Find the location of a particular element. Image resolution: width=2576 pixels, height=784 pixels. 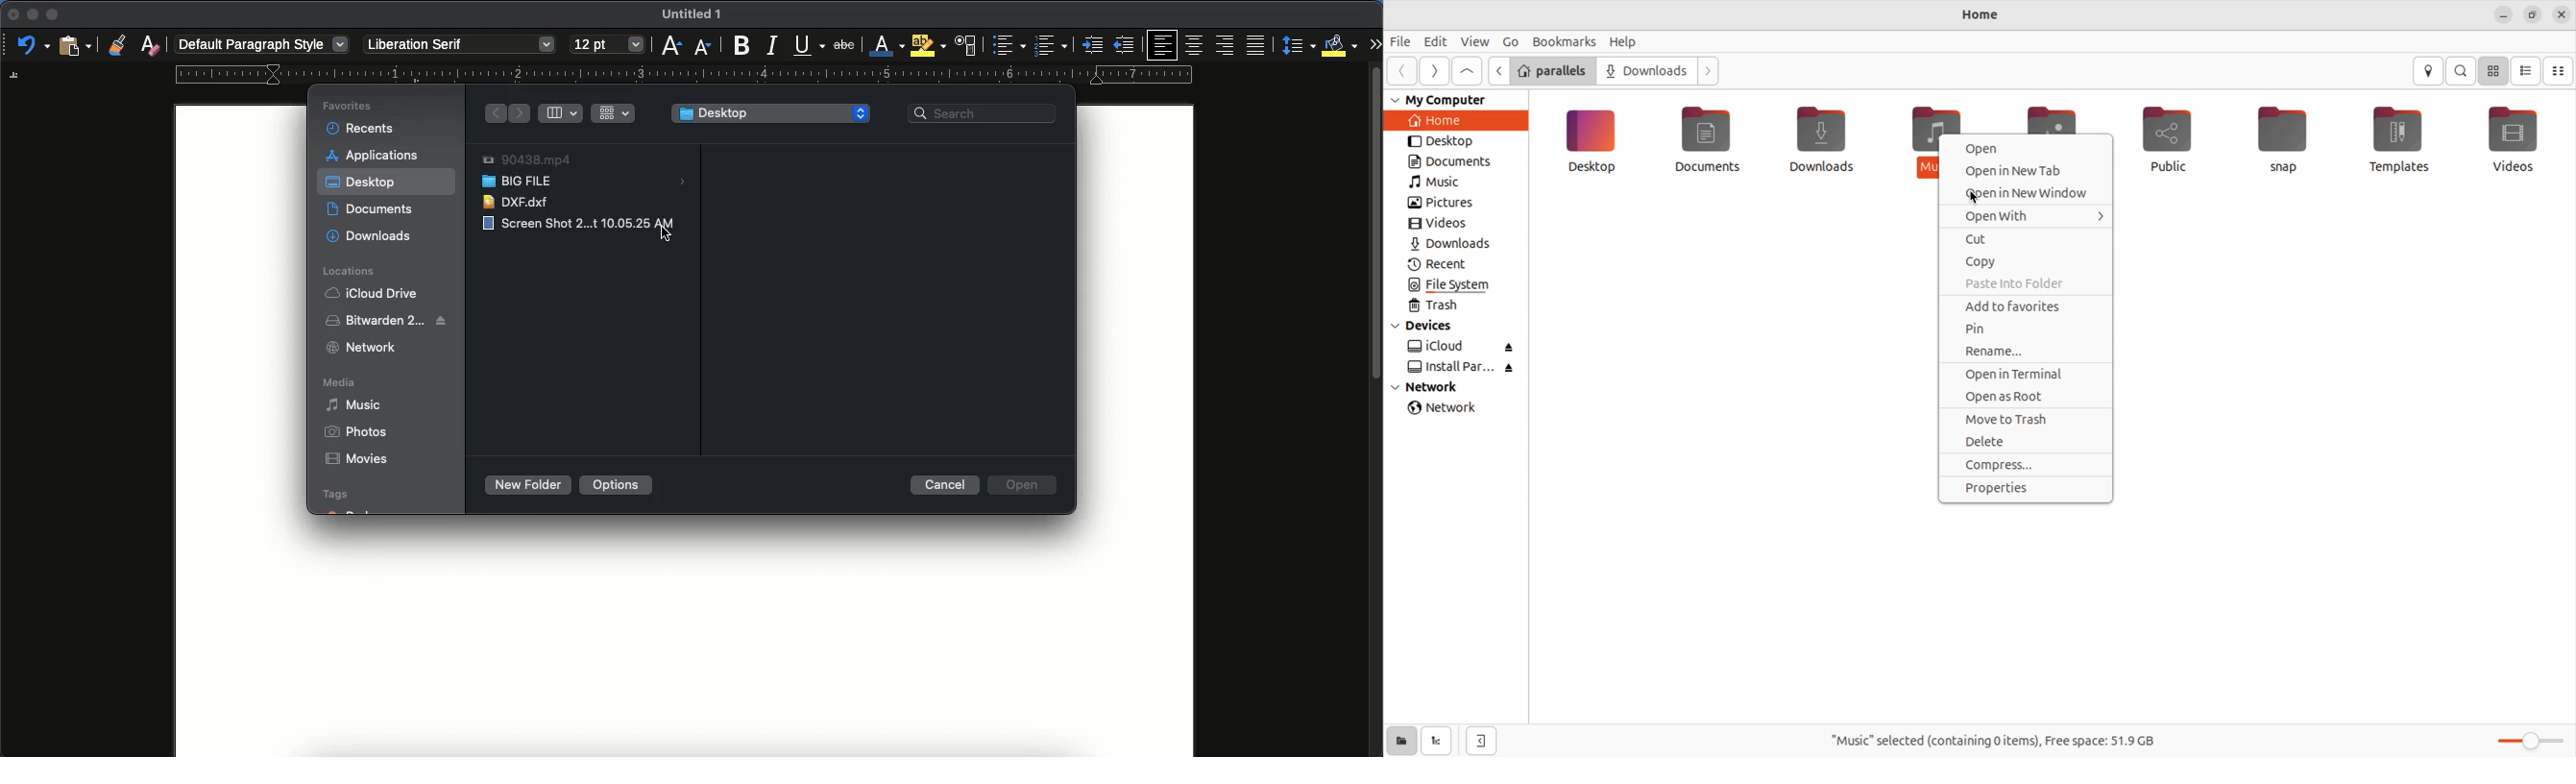

liberation serif - font is located at coordinates (458, 42).